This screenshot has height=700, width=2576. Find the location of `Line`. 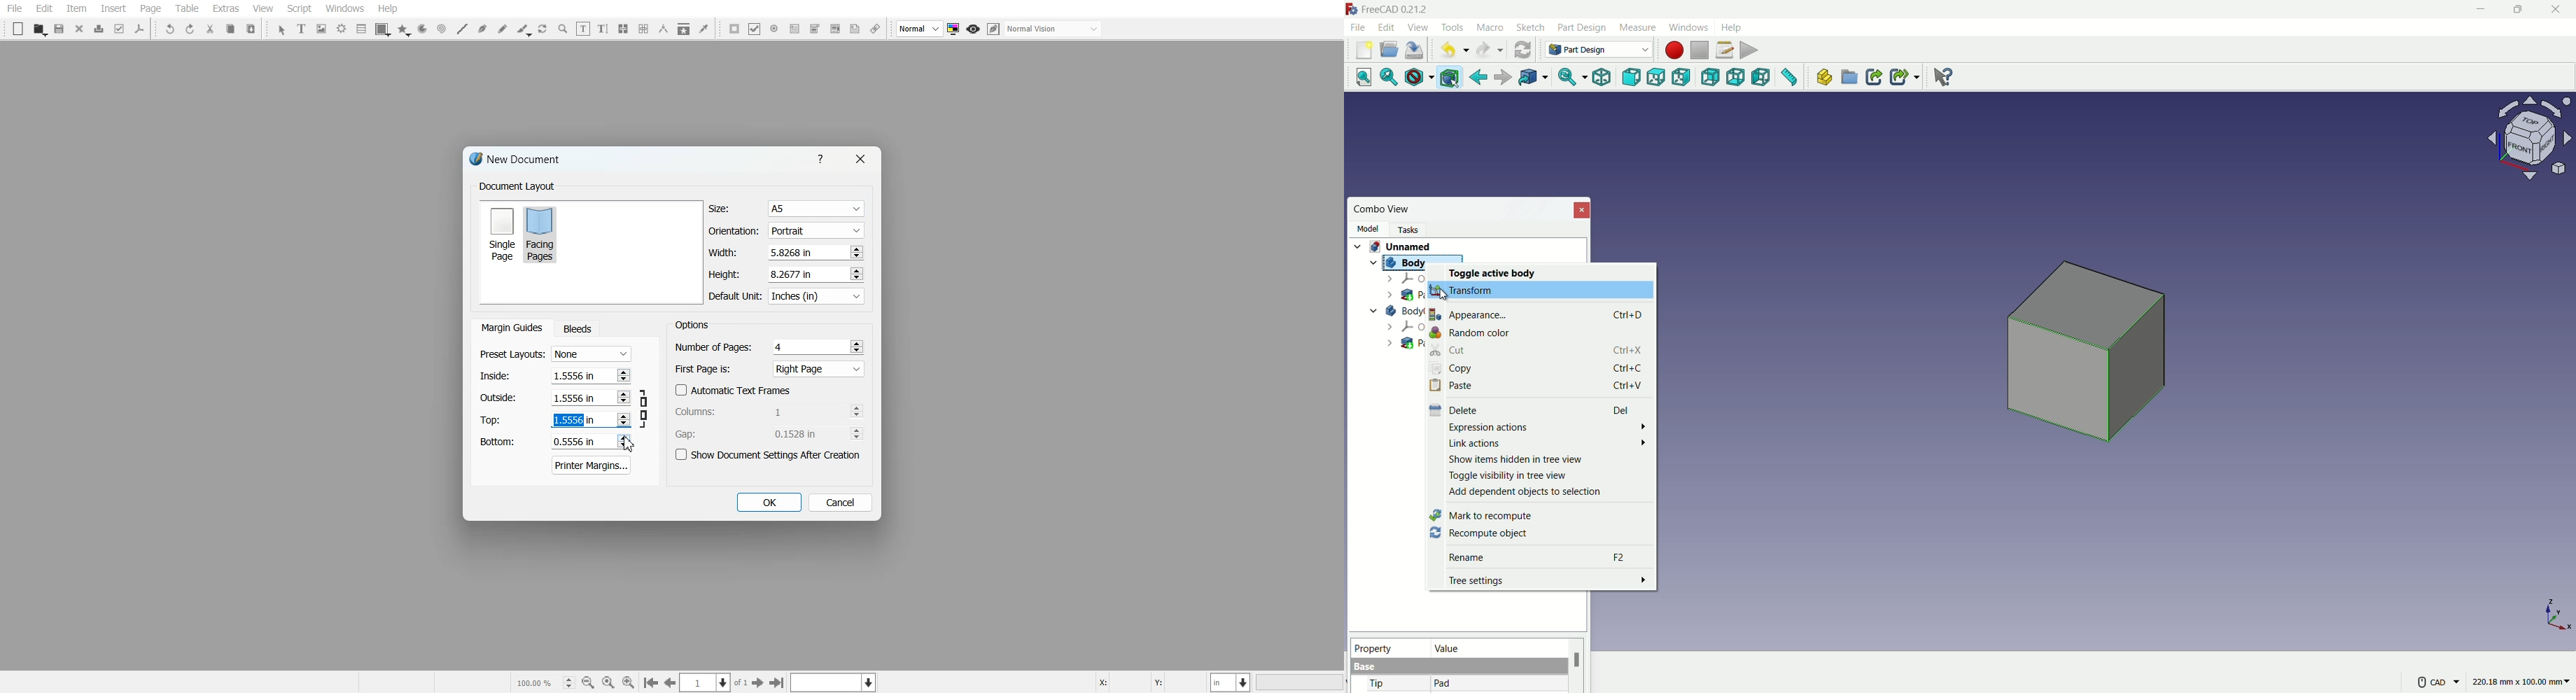

Line is located at coordinates (461, 29).